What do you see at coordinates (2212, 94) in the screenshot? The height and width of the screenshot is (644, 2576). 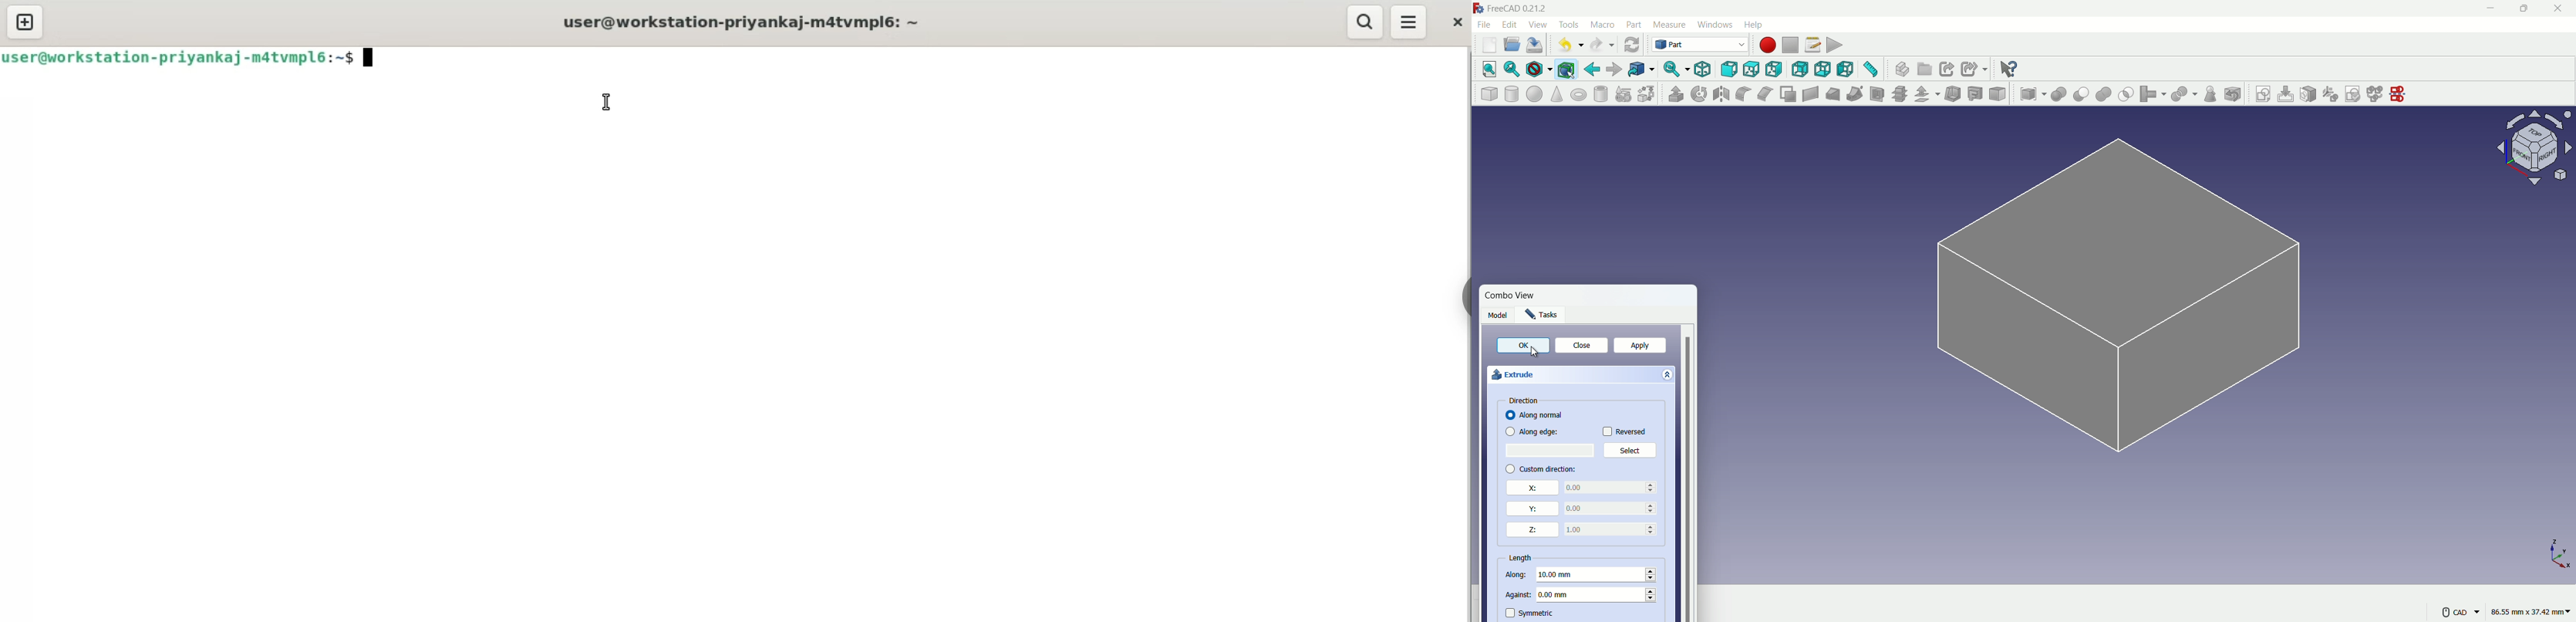 I see `check geometry` at bounding box center [2212, 94].